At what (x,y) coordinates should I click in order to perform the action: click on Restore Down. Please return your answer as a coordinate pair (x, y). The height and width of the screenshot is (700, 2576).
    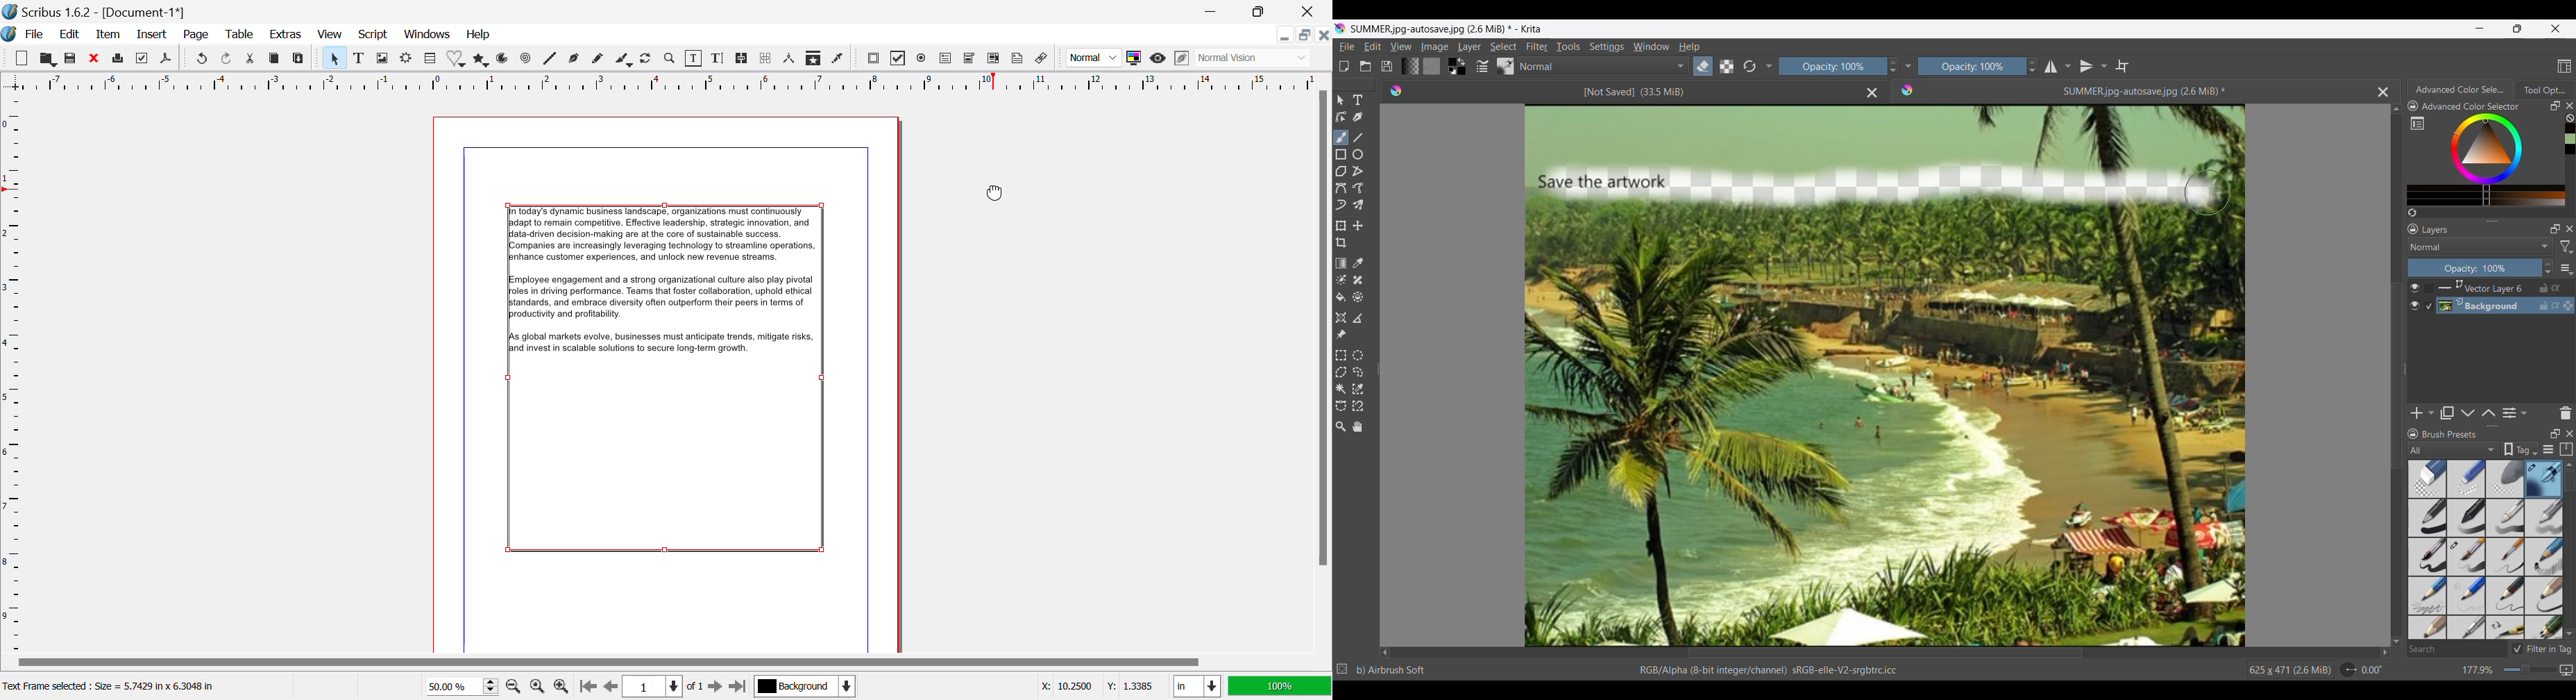
    Looking at the image, I should click on (1215, 10).